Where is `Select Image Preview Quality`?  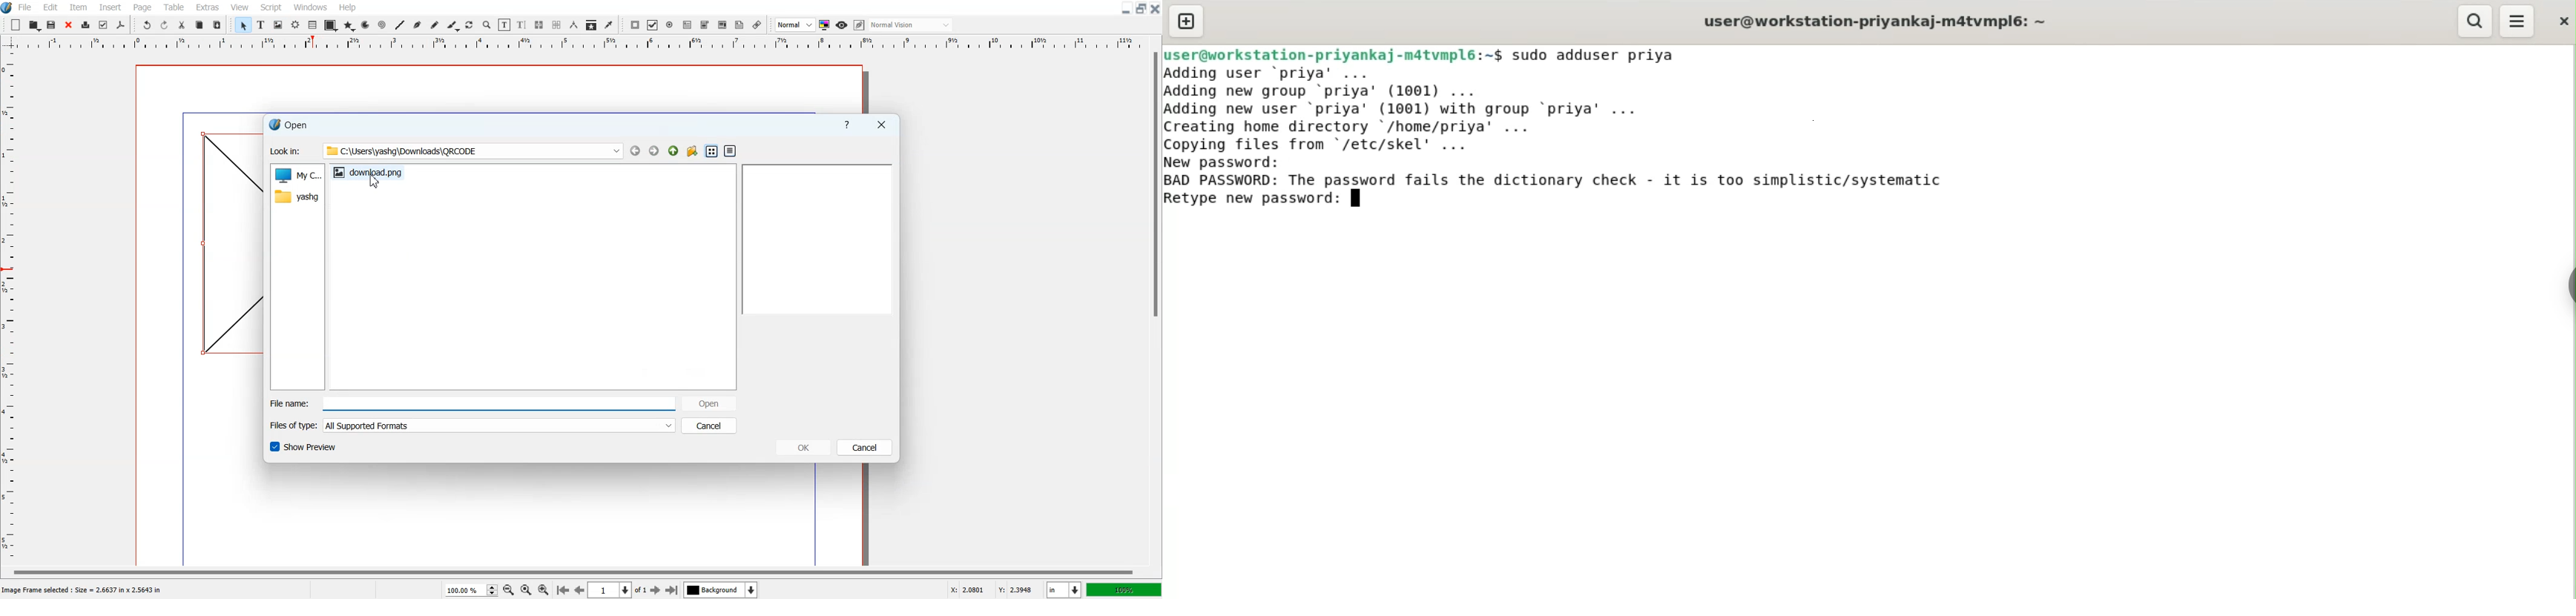 Select Image Preview Quality is located at coordinates (795, 25).